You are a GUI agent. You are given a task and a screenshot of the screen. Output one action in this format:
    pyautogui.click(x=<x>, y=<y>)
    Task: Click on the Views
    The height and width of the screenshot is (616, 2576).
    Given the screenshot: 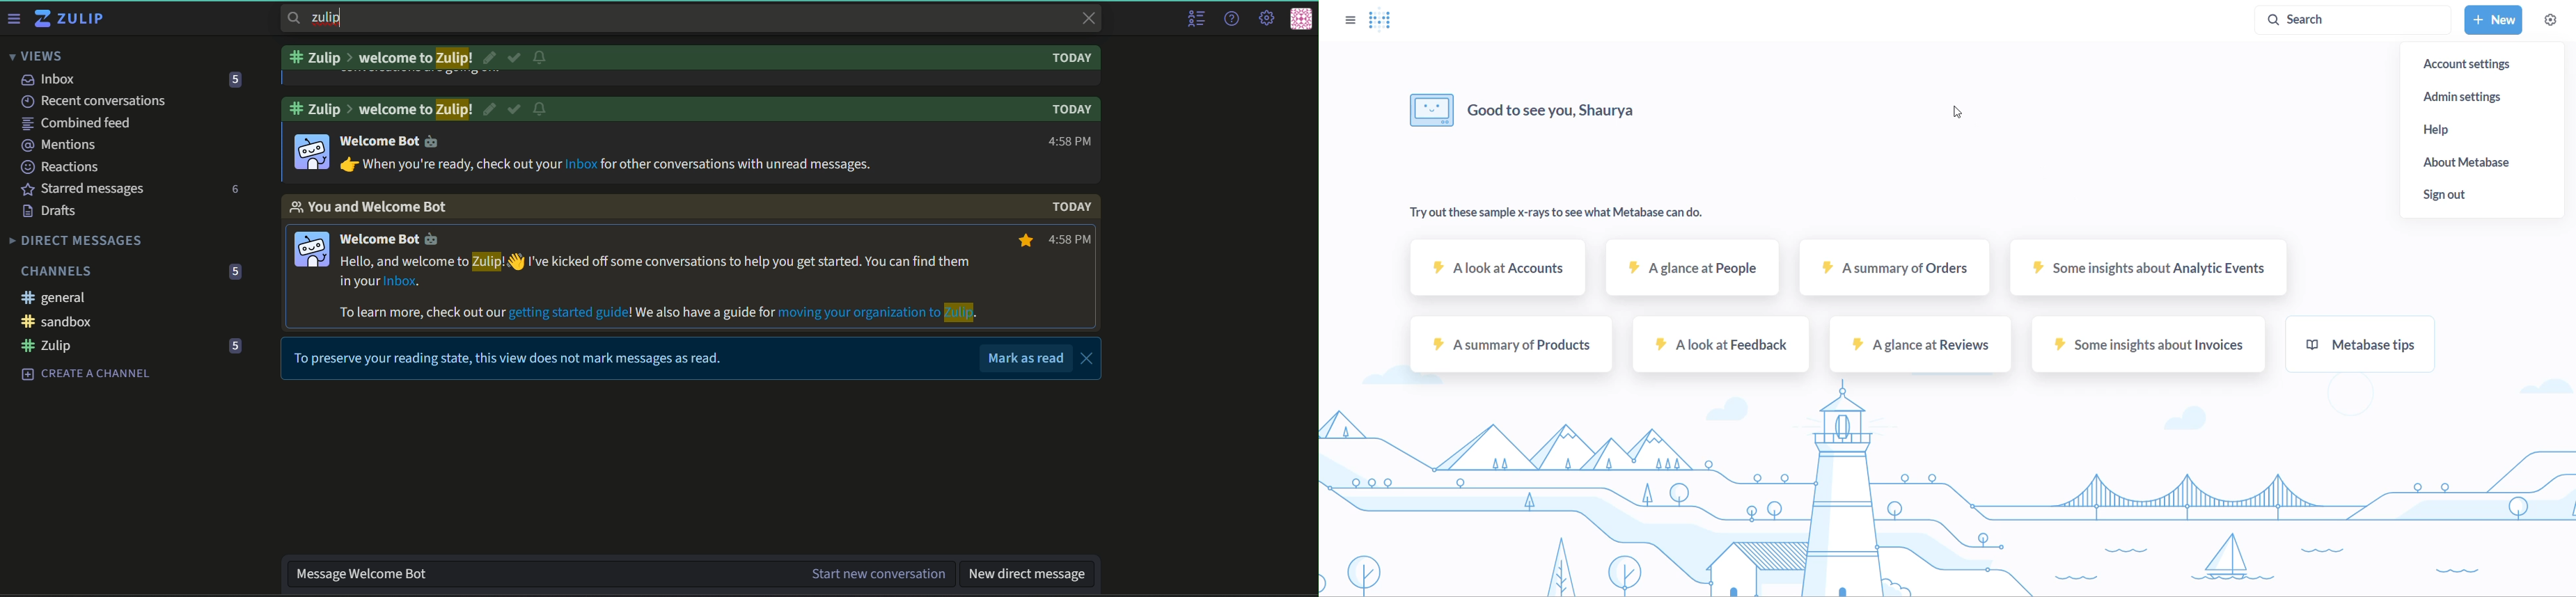 What is the action you would take?
    pyautogui.click(x=35, y=56)
    